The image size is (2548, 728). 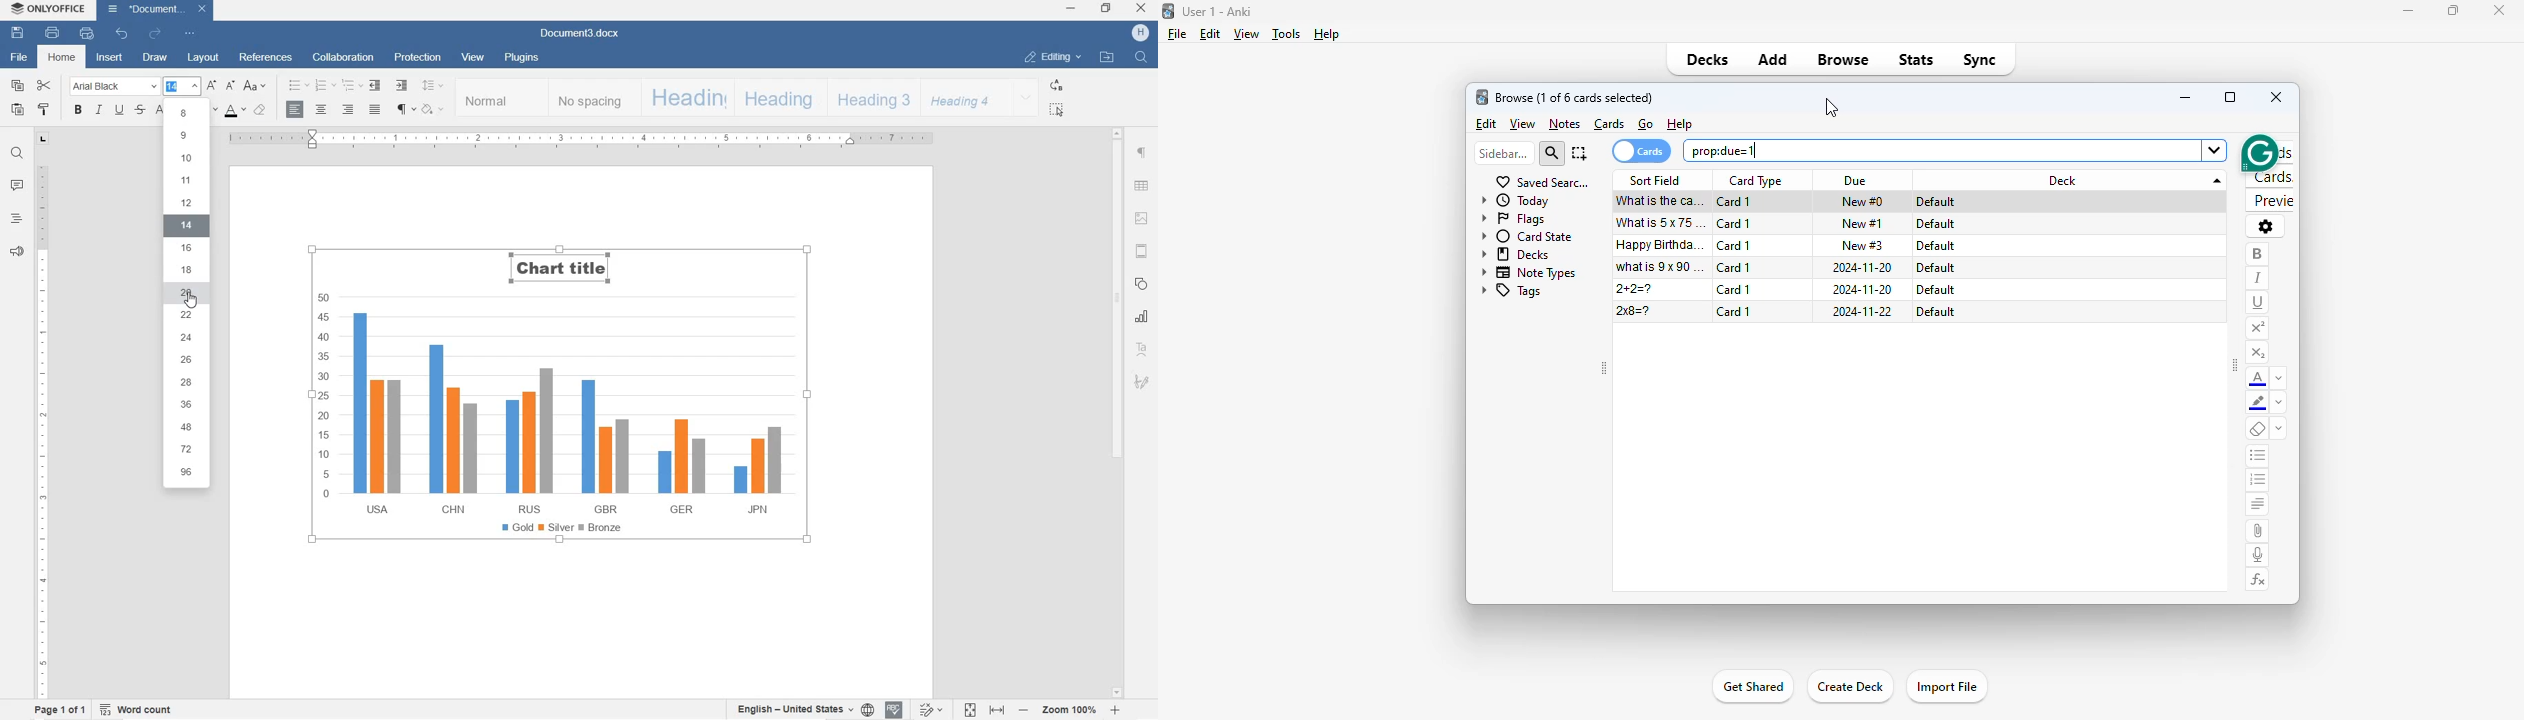 I want to click on new #1, so click(x=1863, y=224).